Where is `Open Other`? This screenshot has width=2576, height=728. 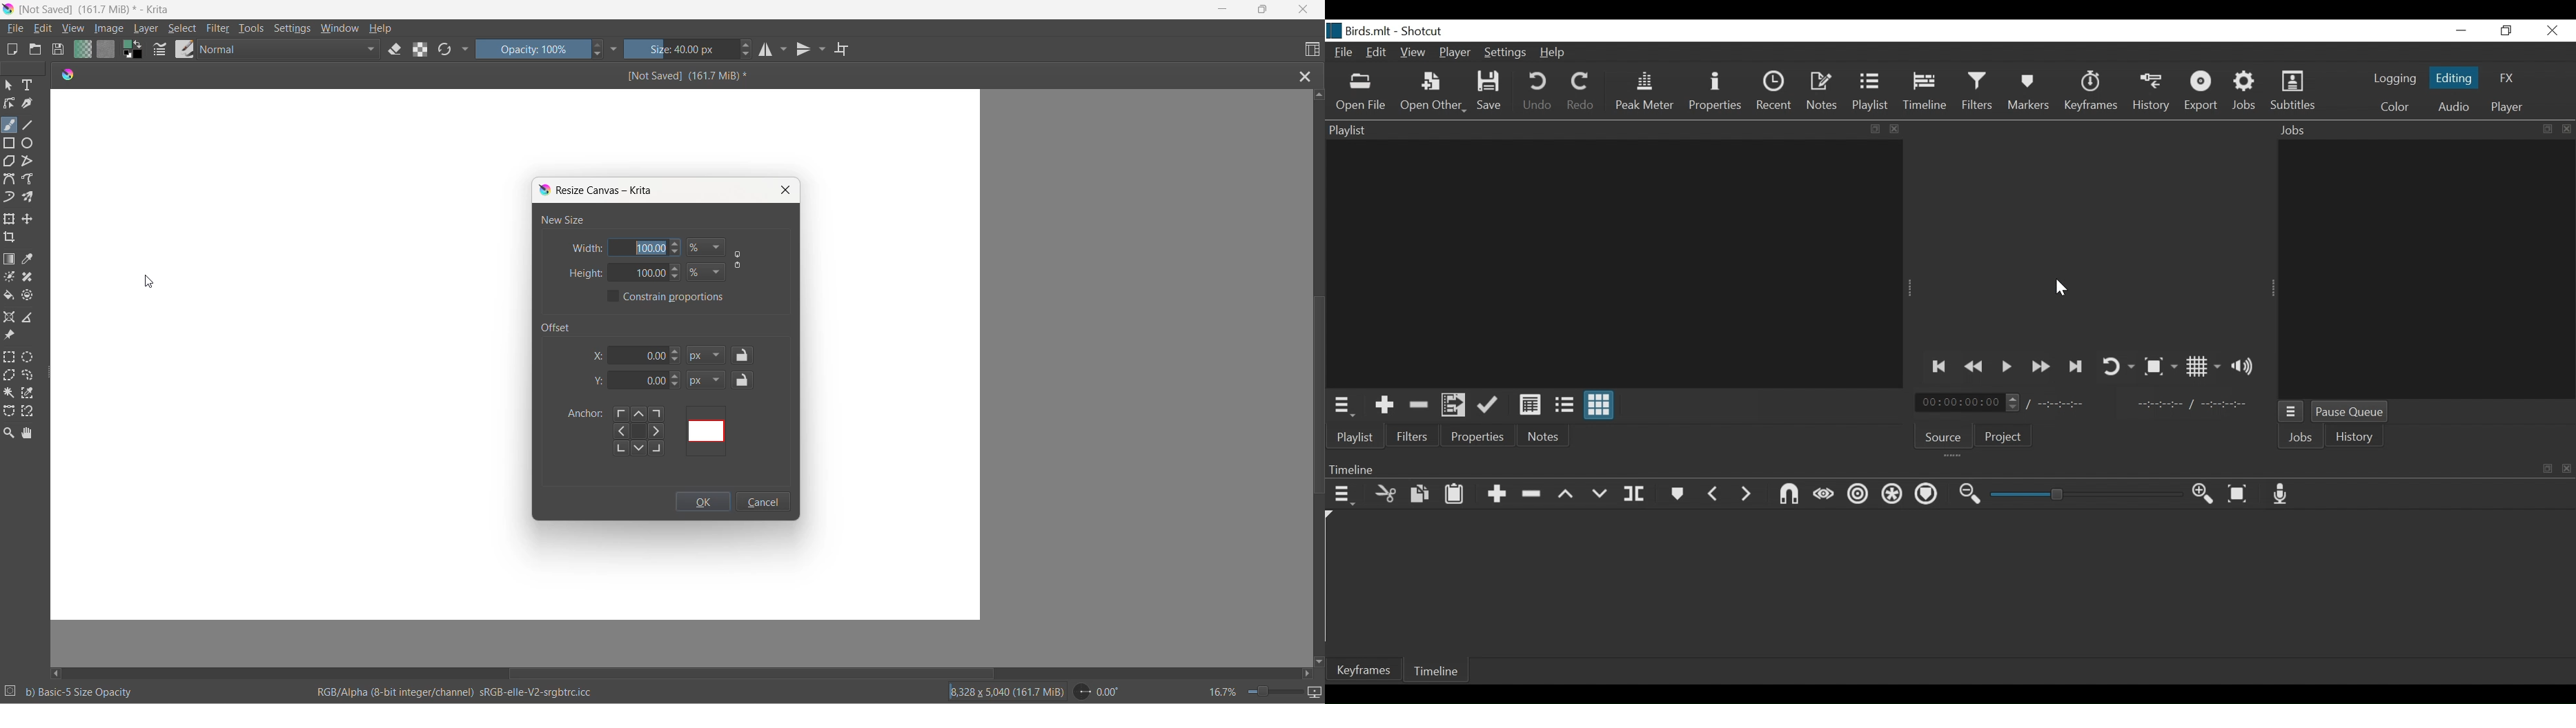 Open Other is located at coordinates (1432, 93).